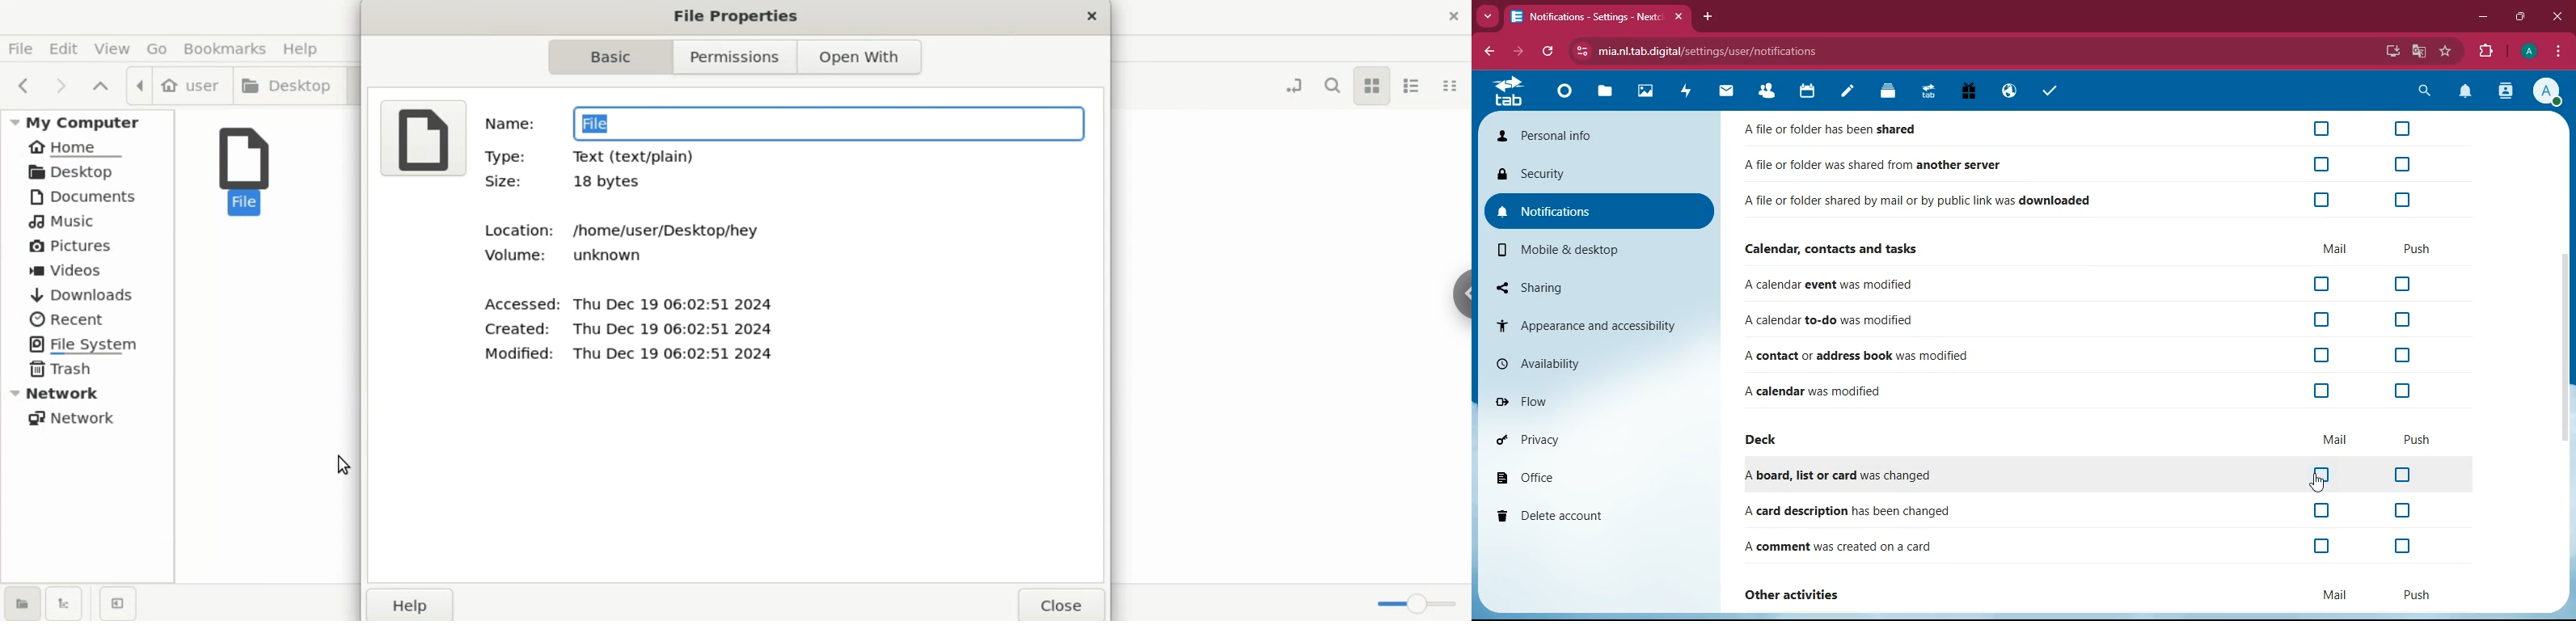 This screenshot has width=2576, height=644. What do you see at coordinates (569, 185) in the screenshot?
I see `size:   18 bytes` at bounding box center [569, 185].